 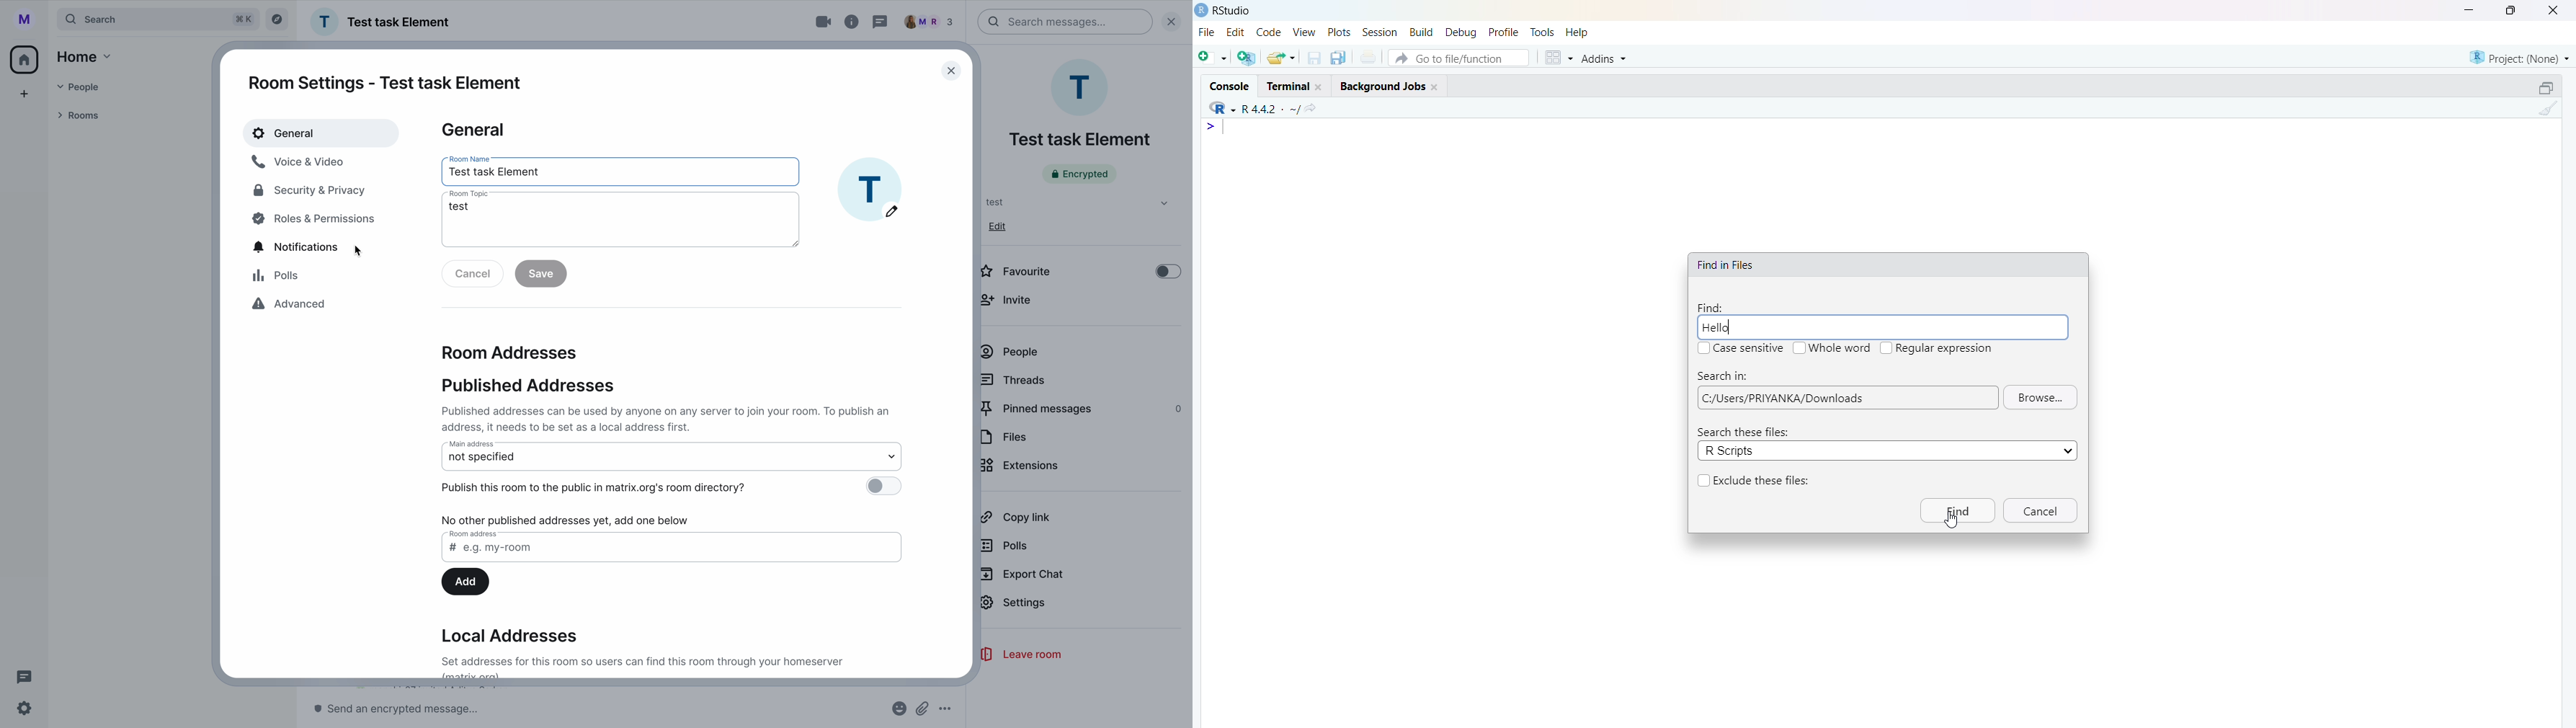 What do you see at coordinates (924, 709) in the screenshot?
I see `attach file` at bounding box center [924, 709].